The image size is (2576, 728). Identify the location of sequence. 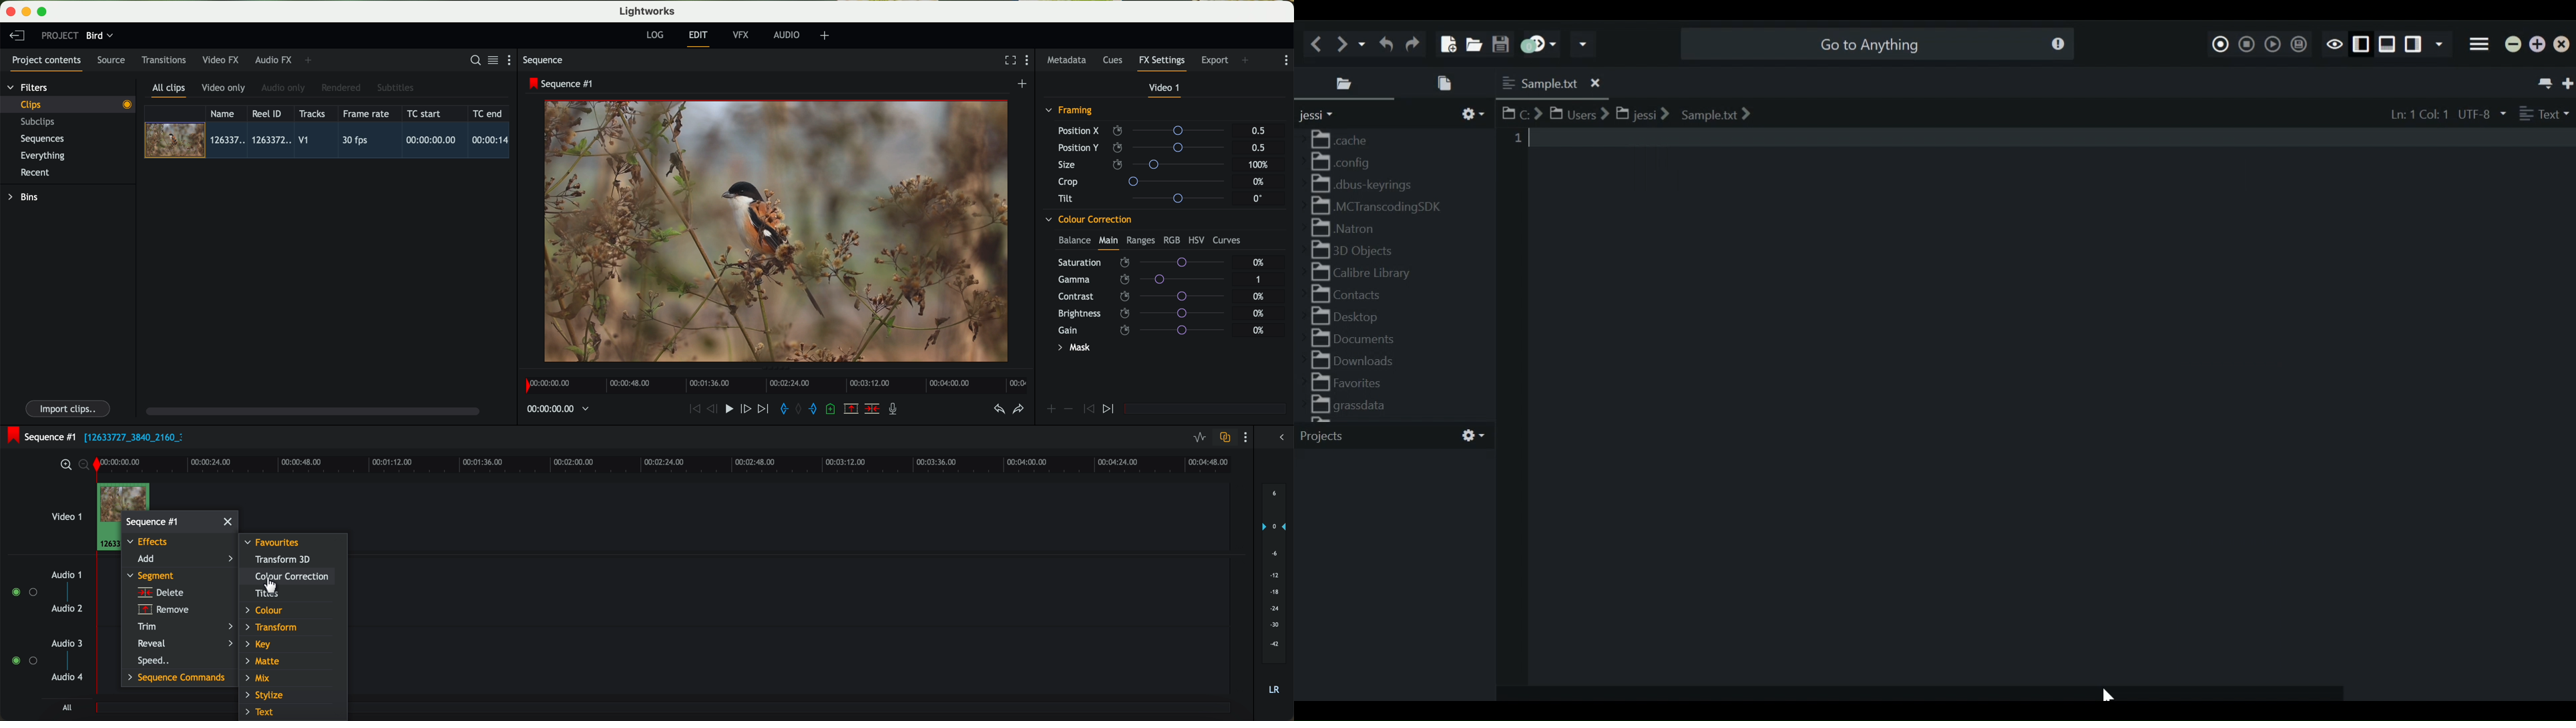
(543, 60).